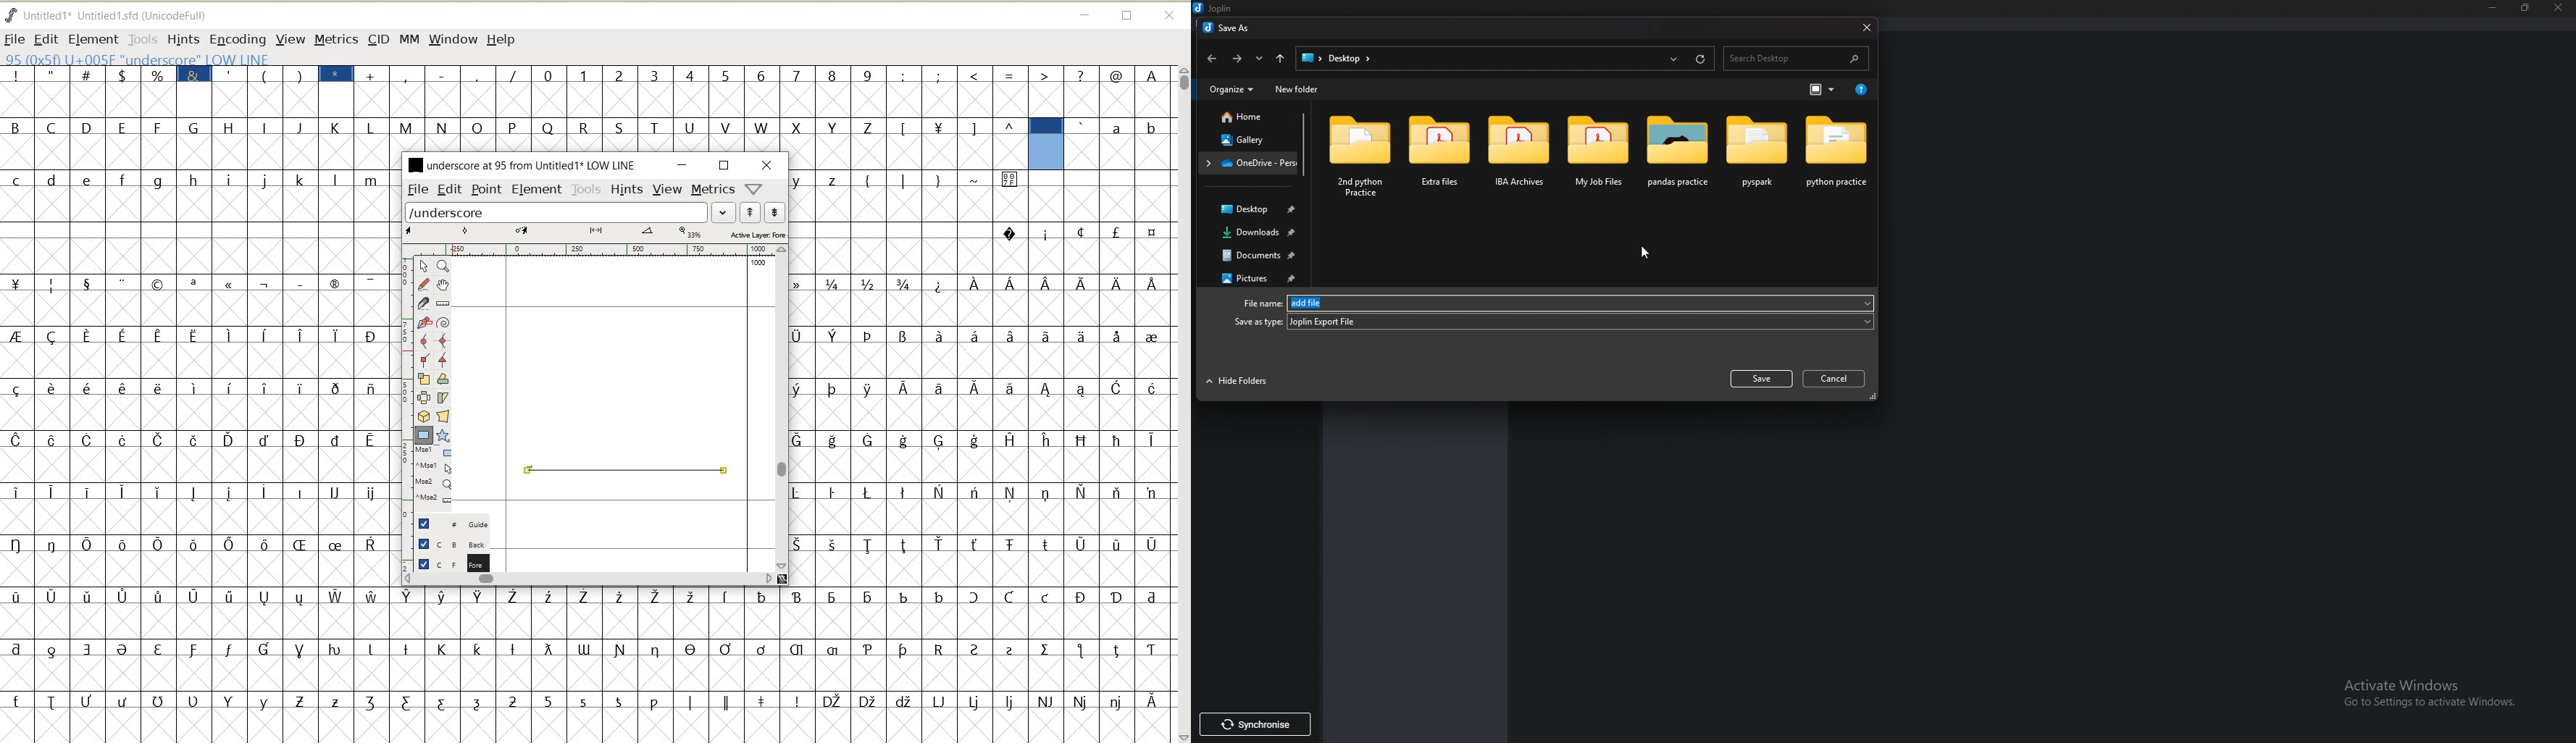 This screenshot has height=756, width=2576. What do you see at coordinates (1256, 234) in the screenshot?
I see `Downloads` at bounding box center [1256, 234].